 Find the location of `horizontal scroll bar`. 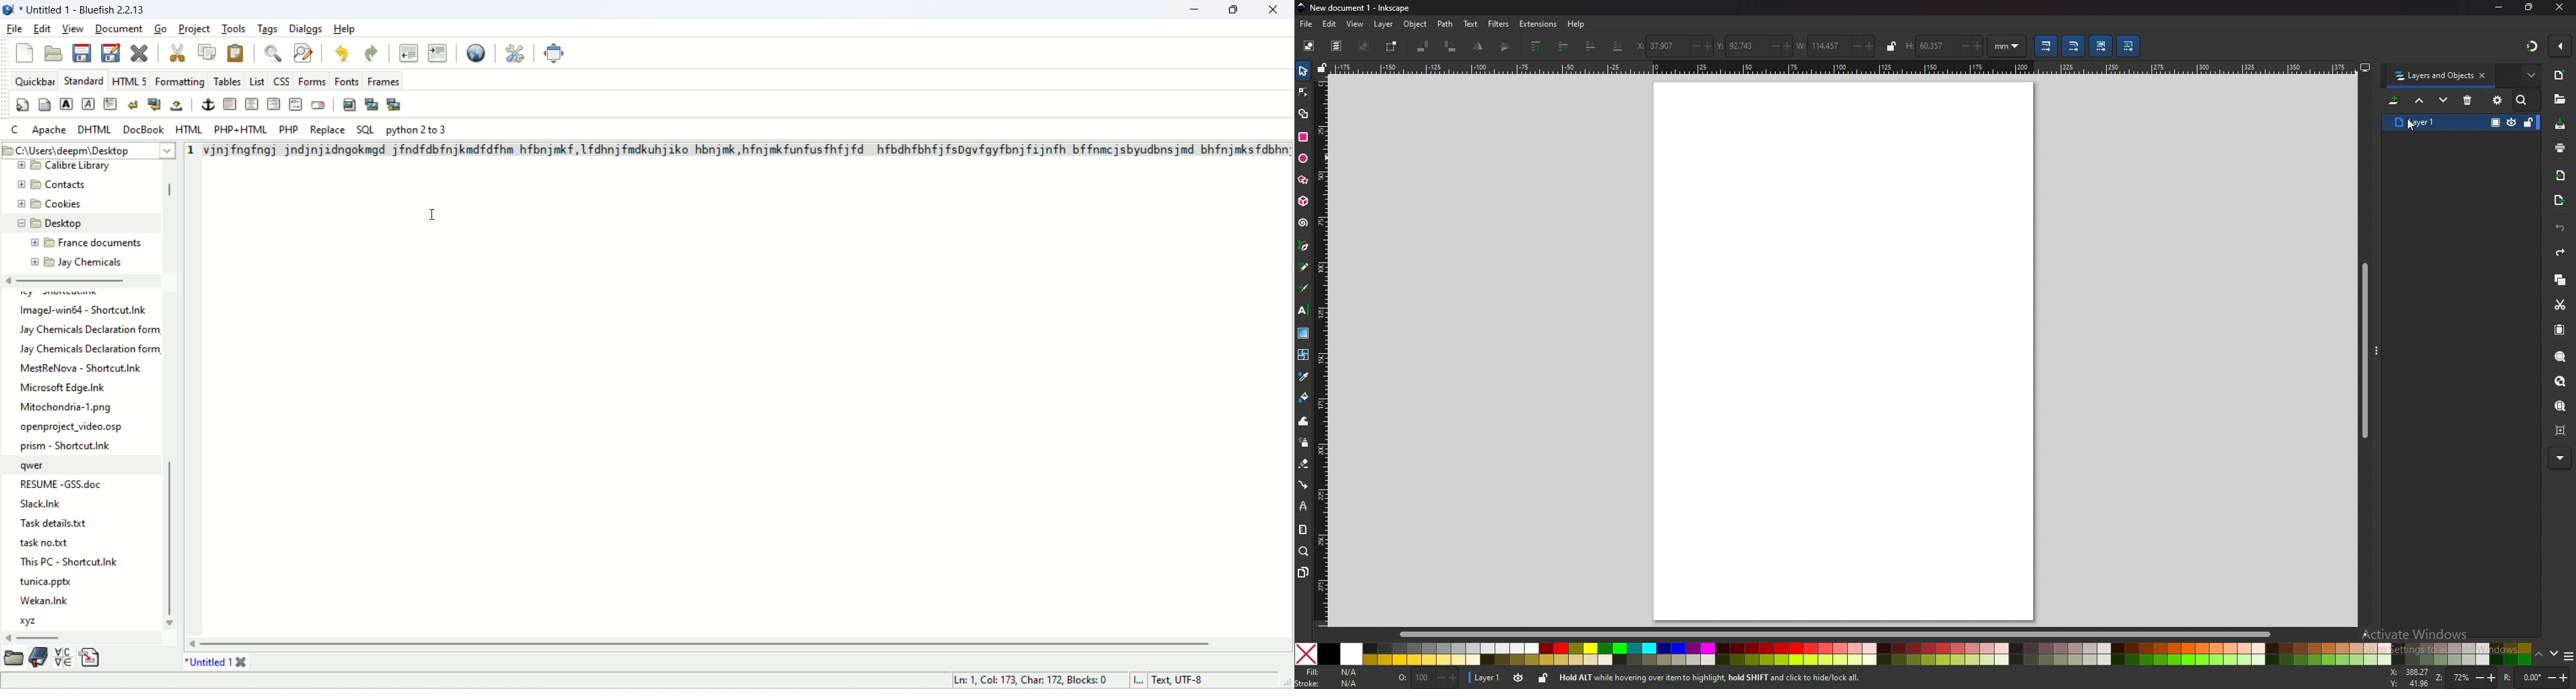

horizontal scroll bar is located at coordinates (711, 643).